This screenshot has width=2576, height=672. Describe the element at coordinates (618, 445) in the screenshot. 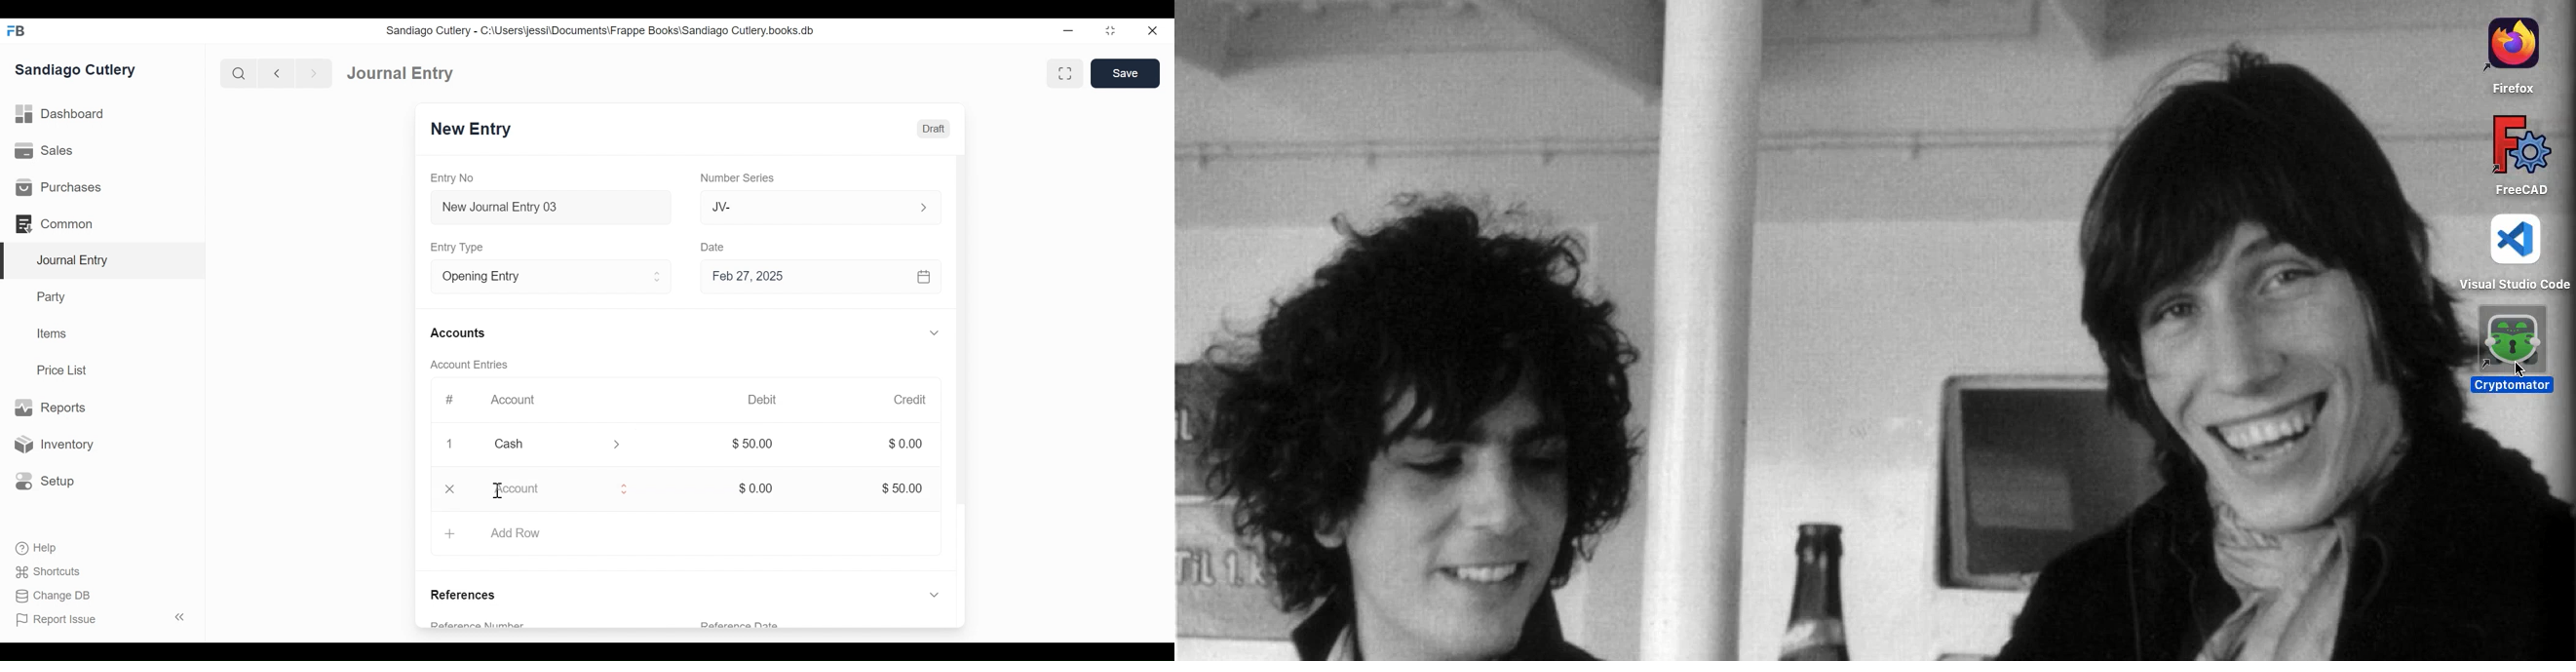

I see `Expand` at that location.